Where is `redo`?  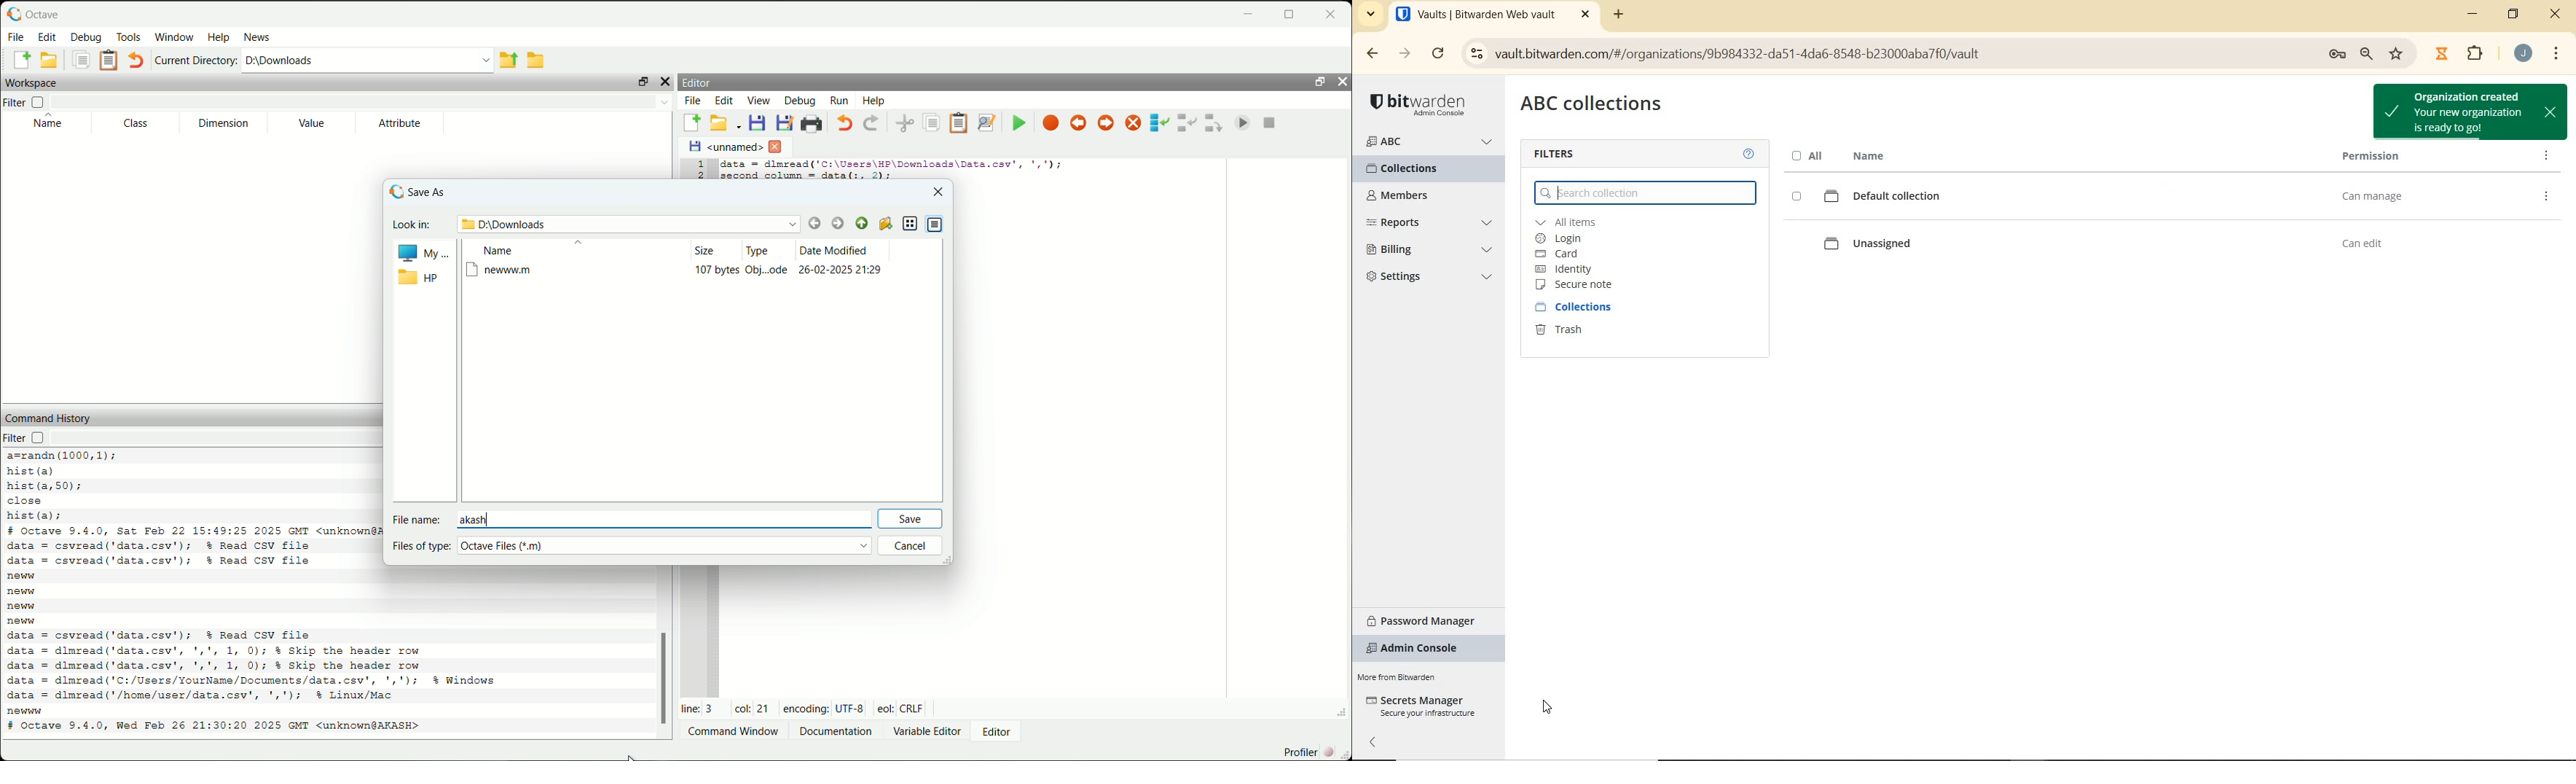
redo is located at coordinates (873, 125).